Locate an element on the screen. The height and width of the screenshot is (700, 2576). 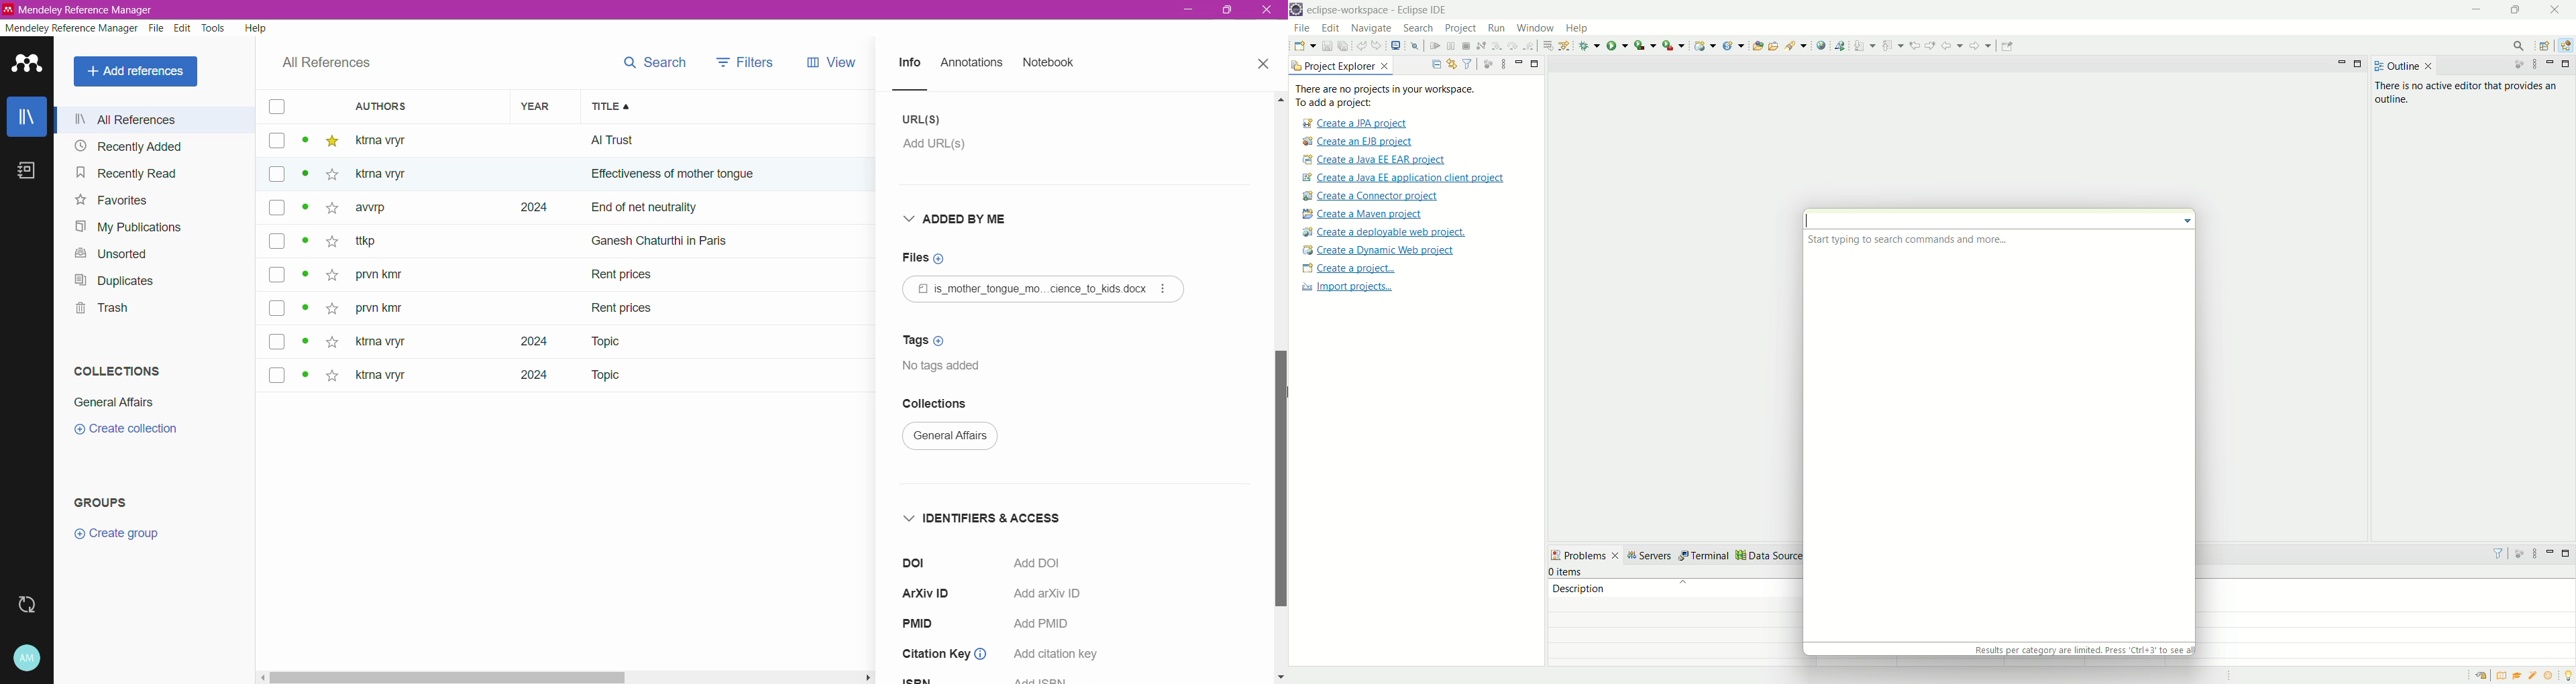
dot  is located at coordinates (305, 211).